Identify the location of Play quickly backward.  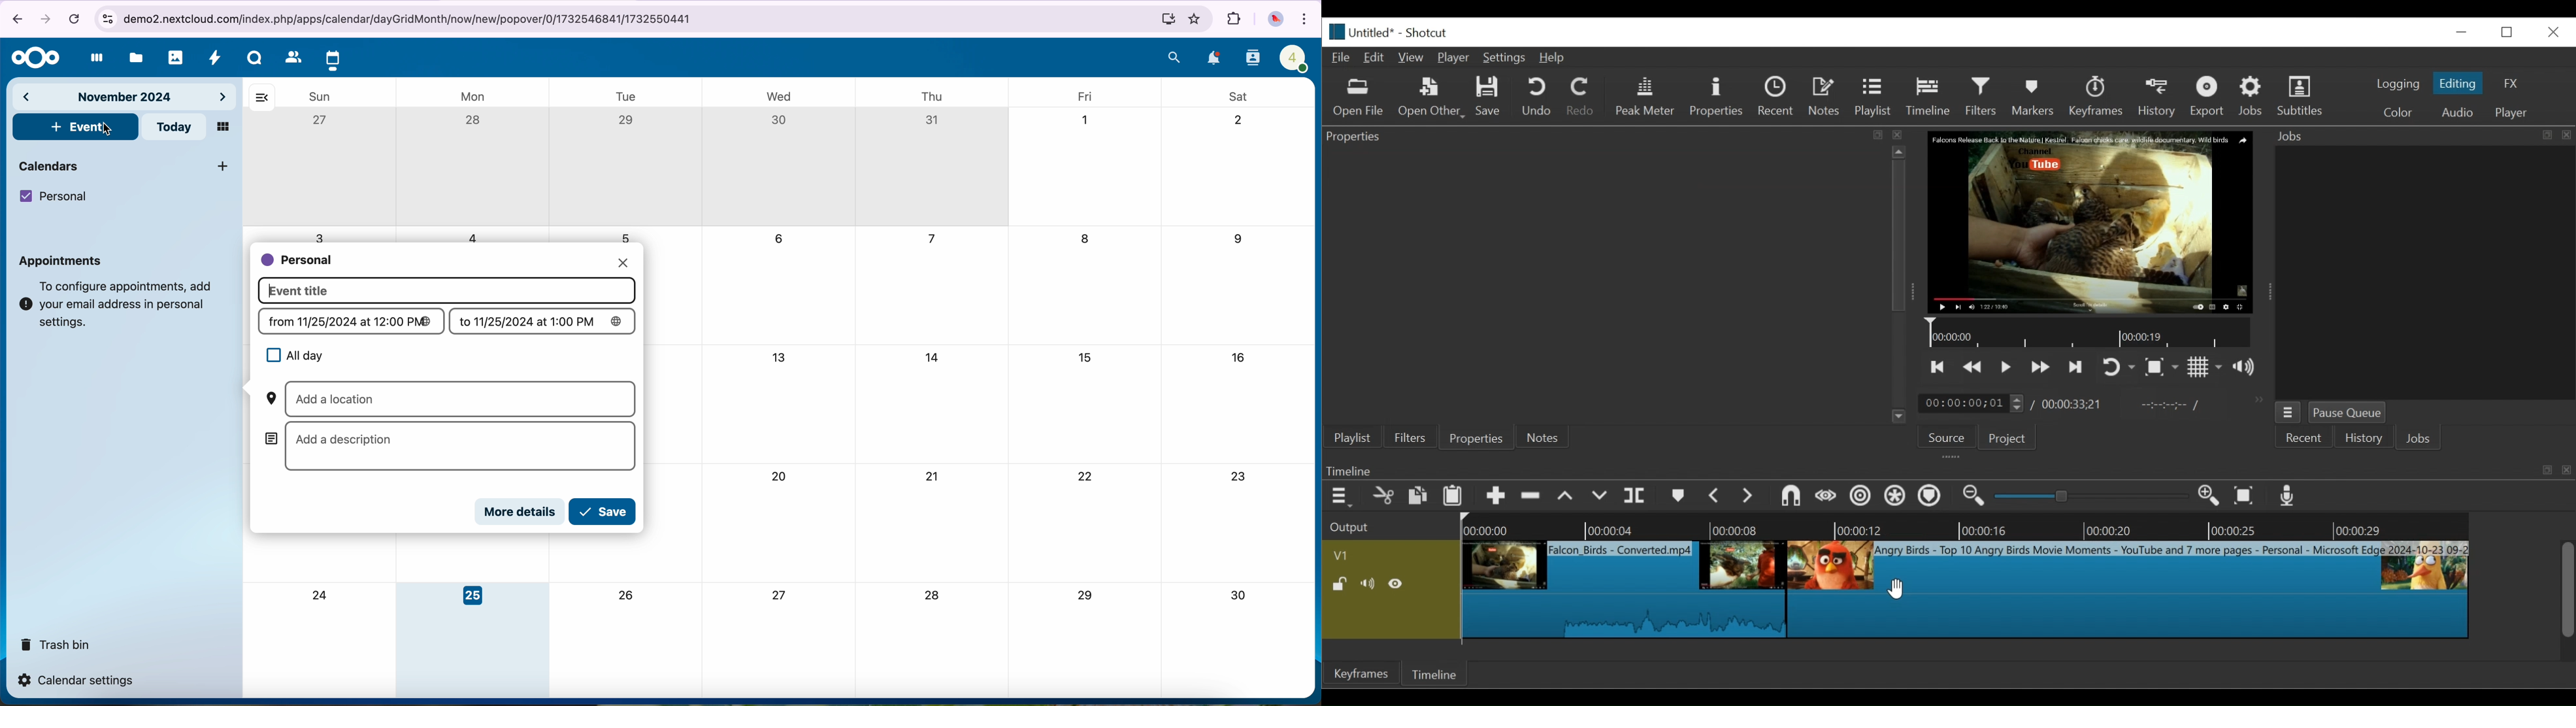
(1974, 367).